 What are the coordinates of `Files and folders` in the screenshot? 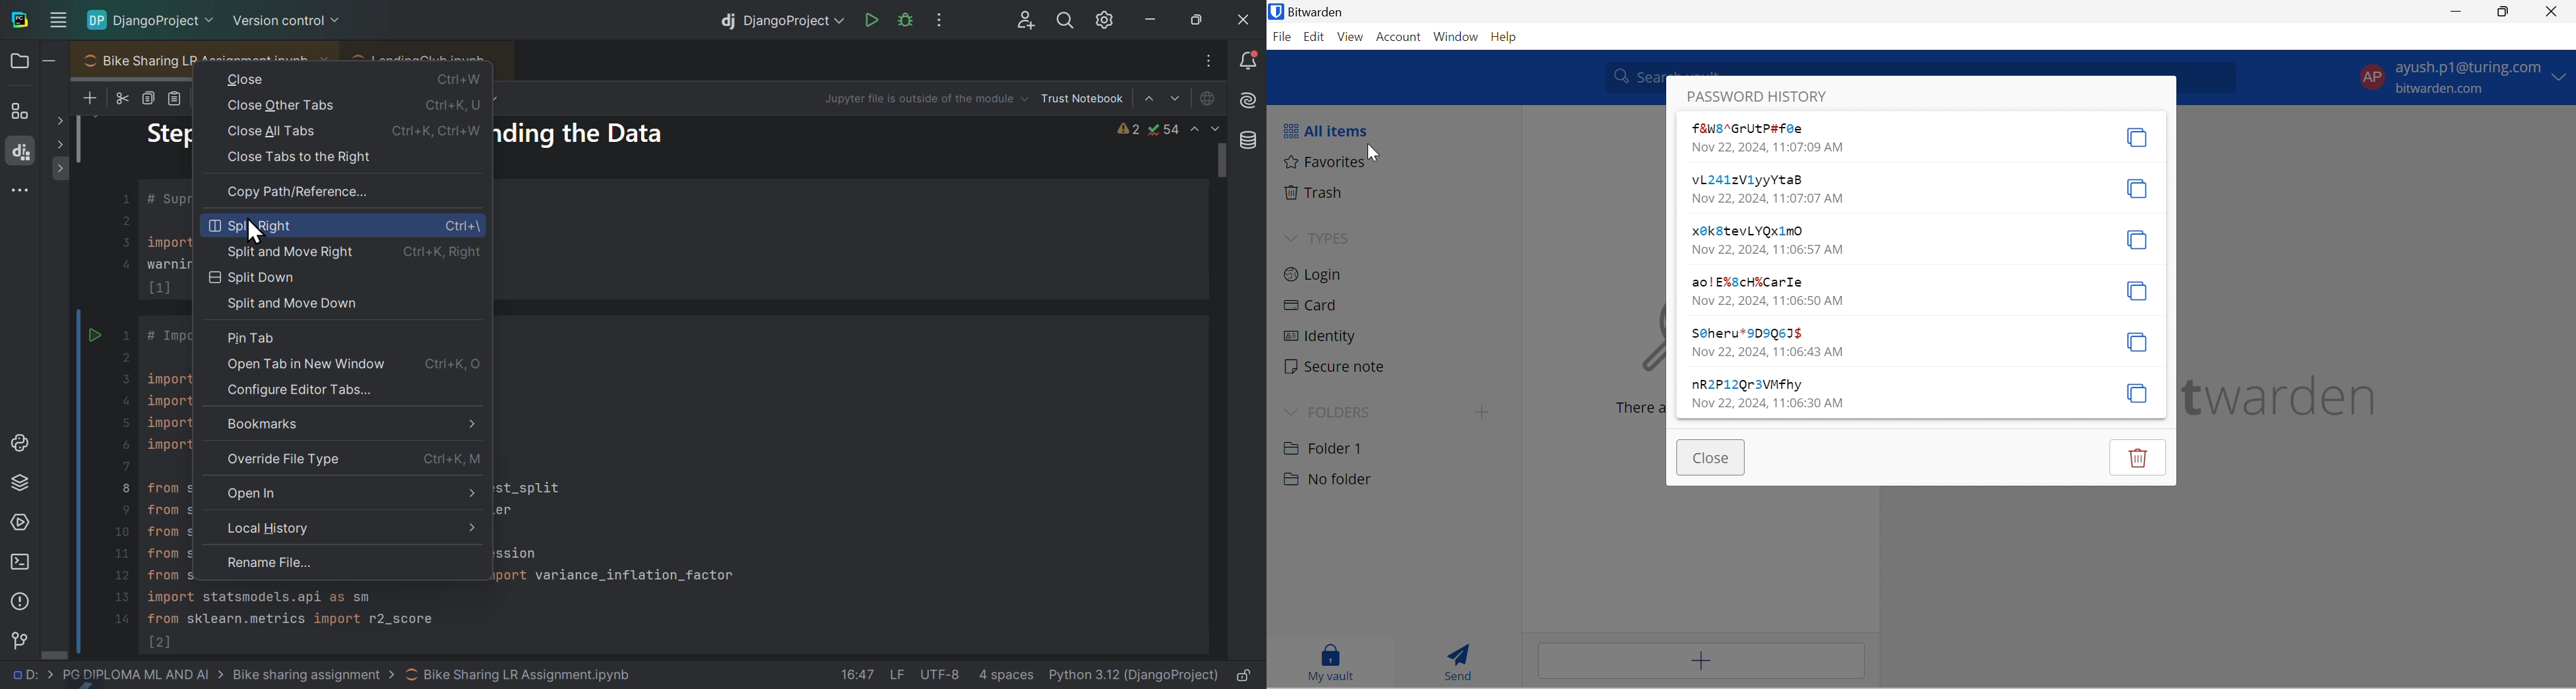 It's located at (32, 61).